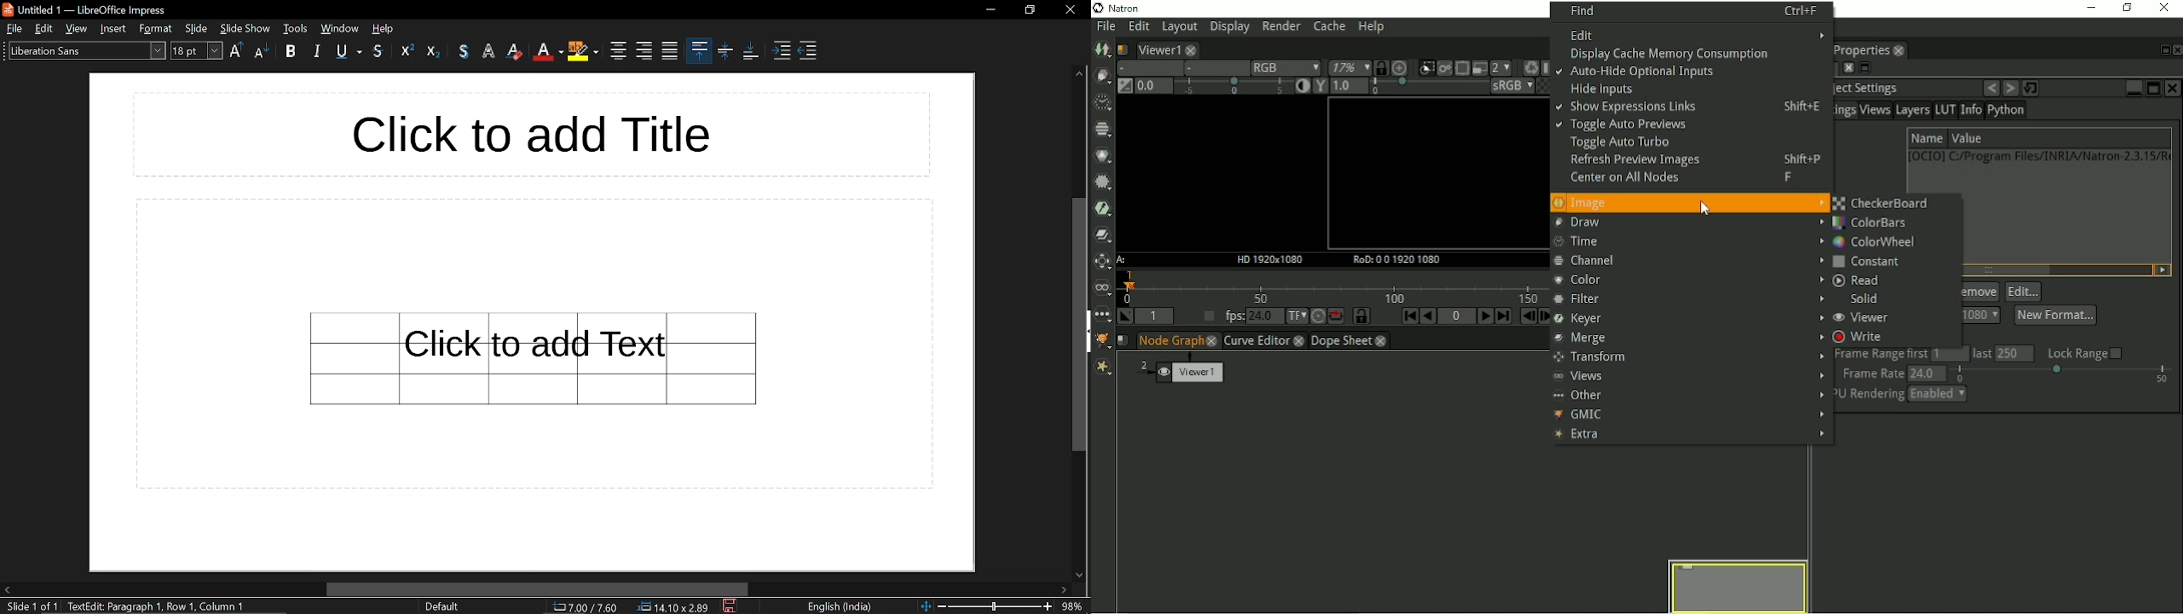 The width and height of the screenshot is (2184, 616). What do you see at coordinates (784, 52) in the screenshot?
I see `Increase indent ` at bounding box center [784, 52].